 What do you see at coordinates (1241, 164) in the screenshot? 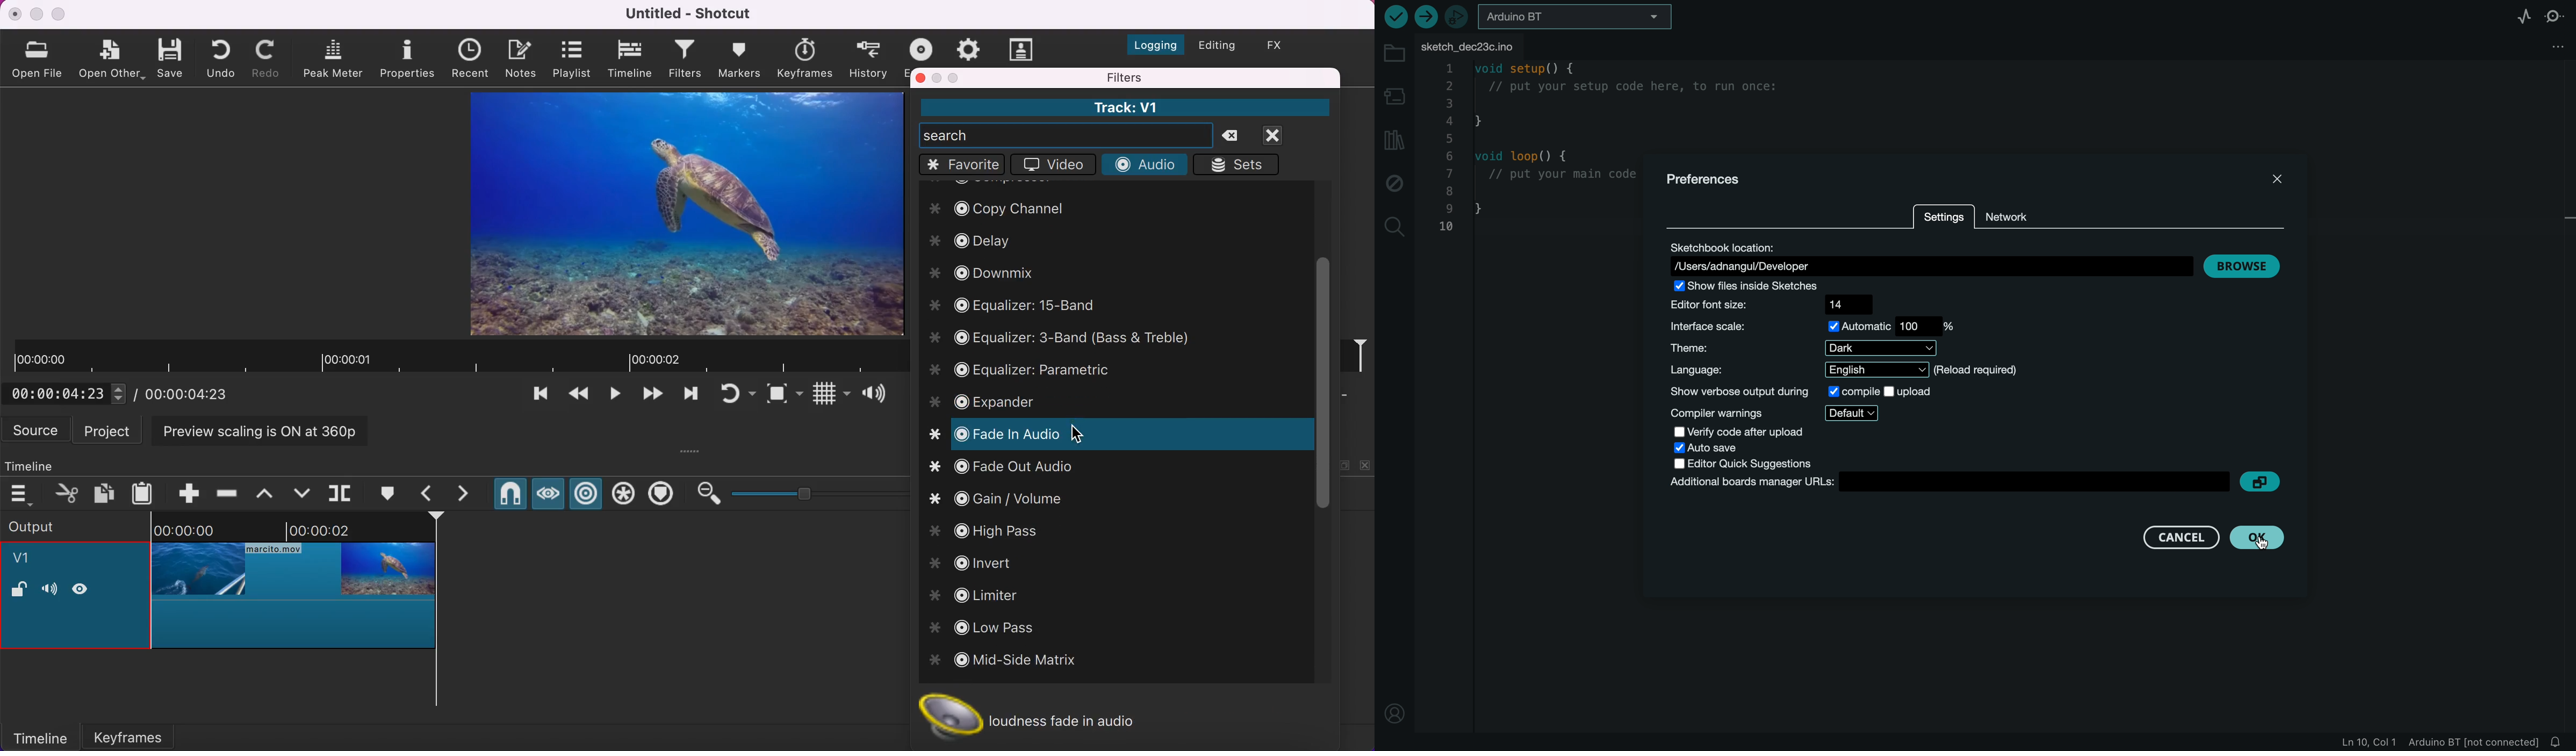
I see `sets` at bounding box center [1241, 164].